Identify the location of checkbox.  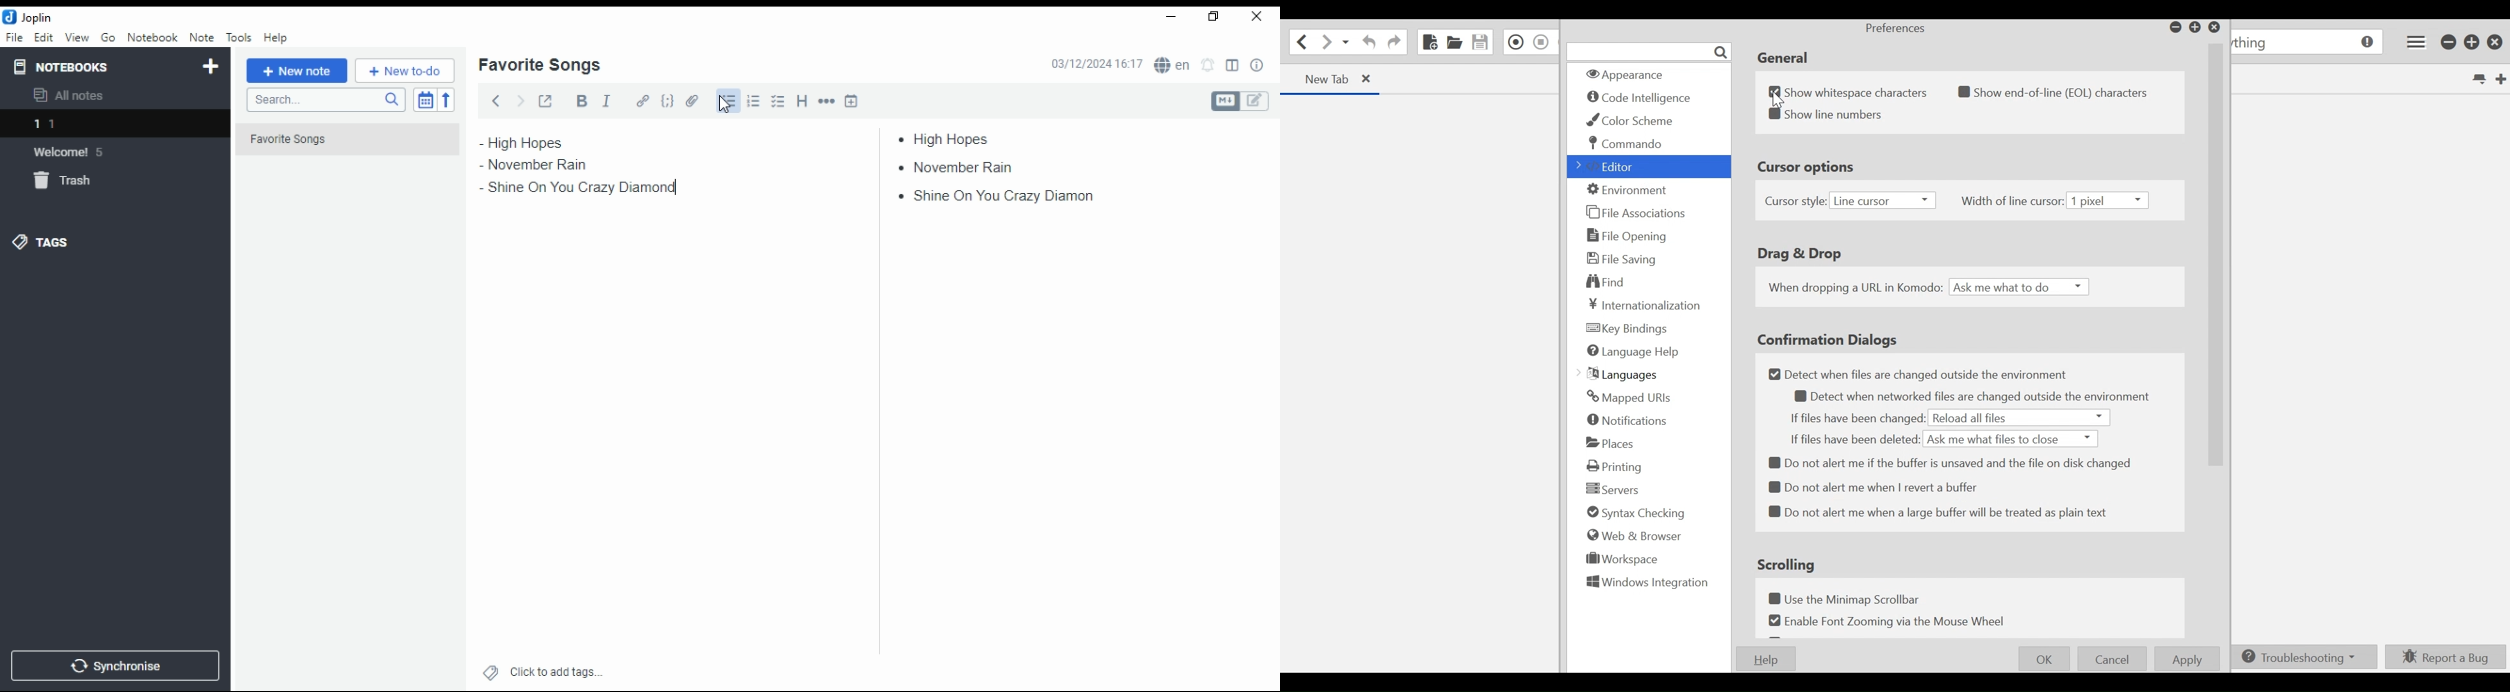
(776, 103).